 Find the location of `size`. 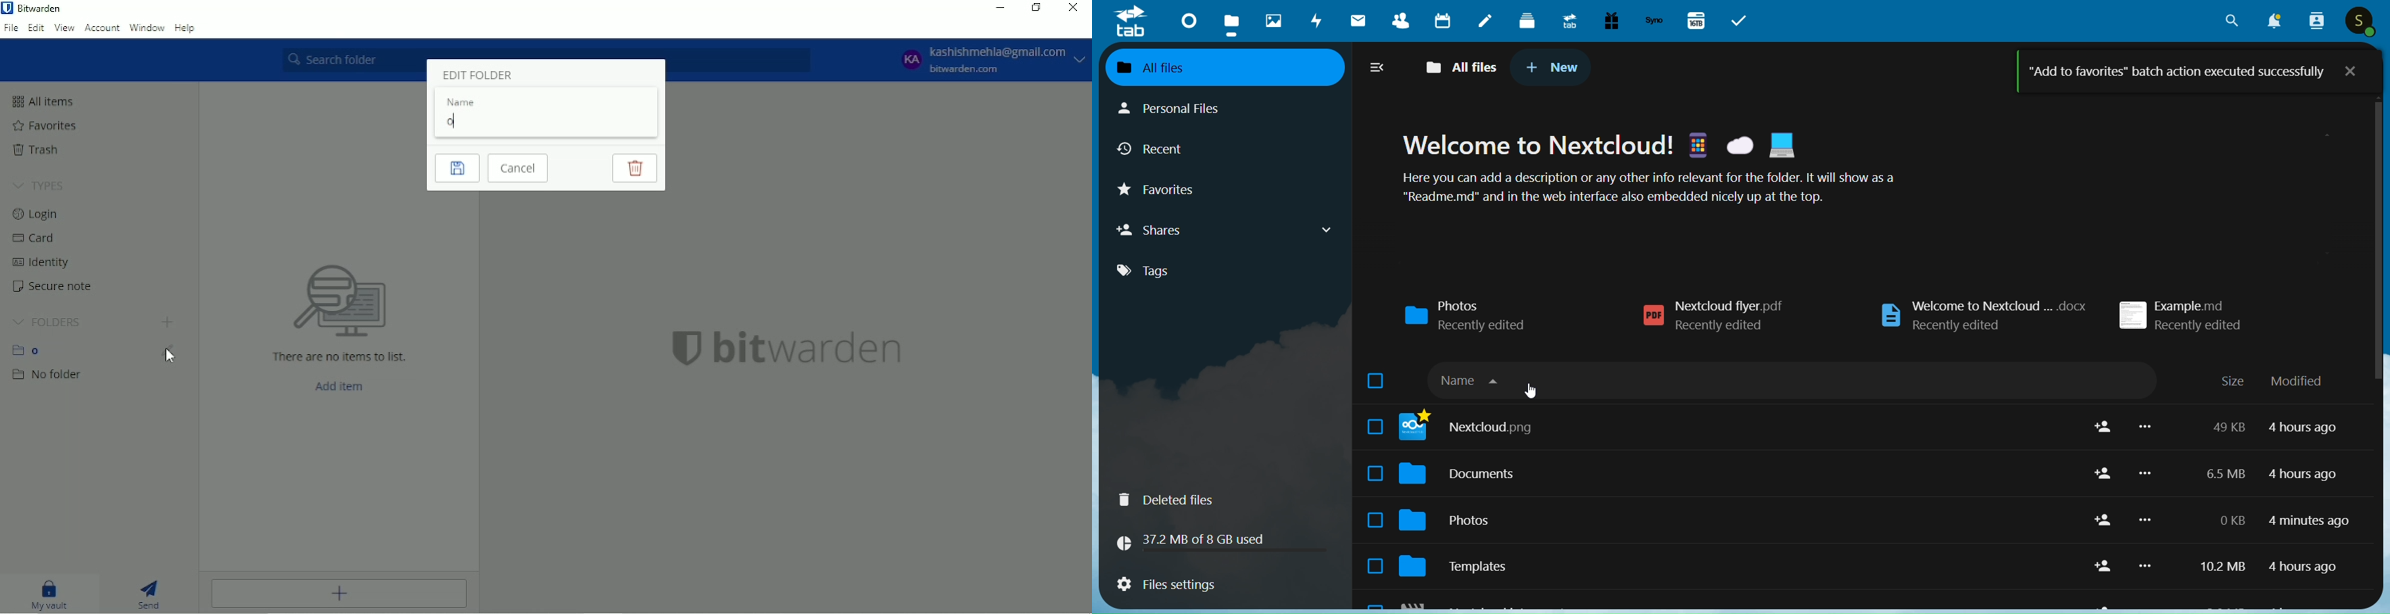

size is located at coordinates (2233, 380).